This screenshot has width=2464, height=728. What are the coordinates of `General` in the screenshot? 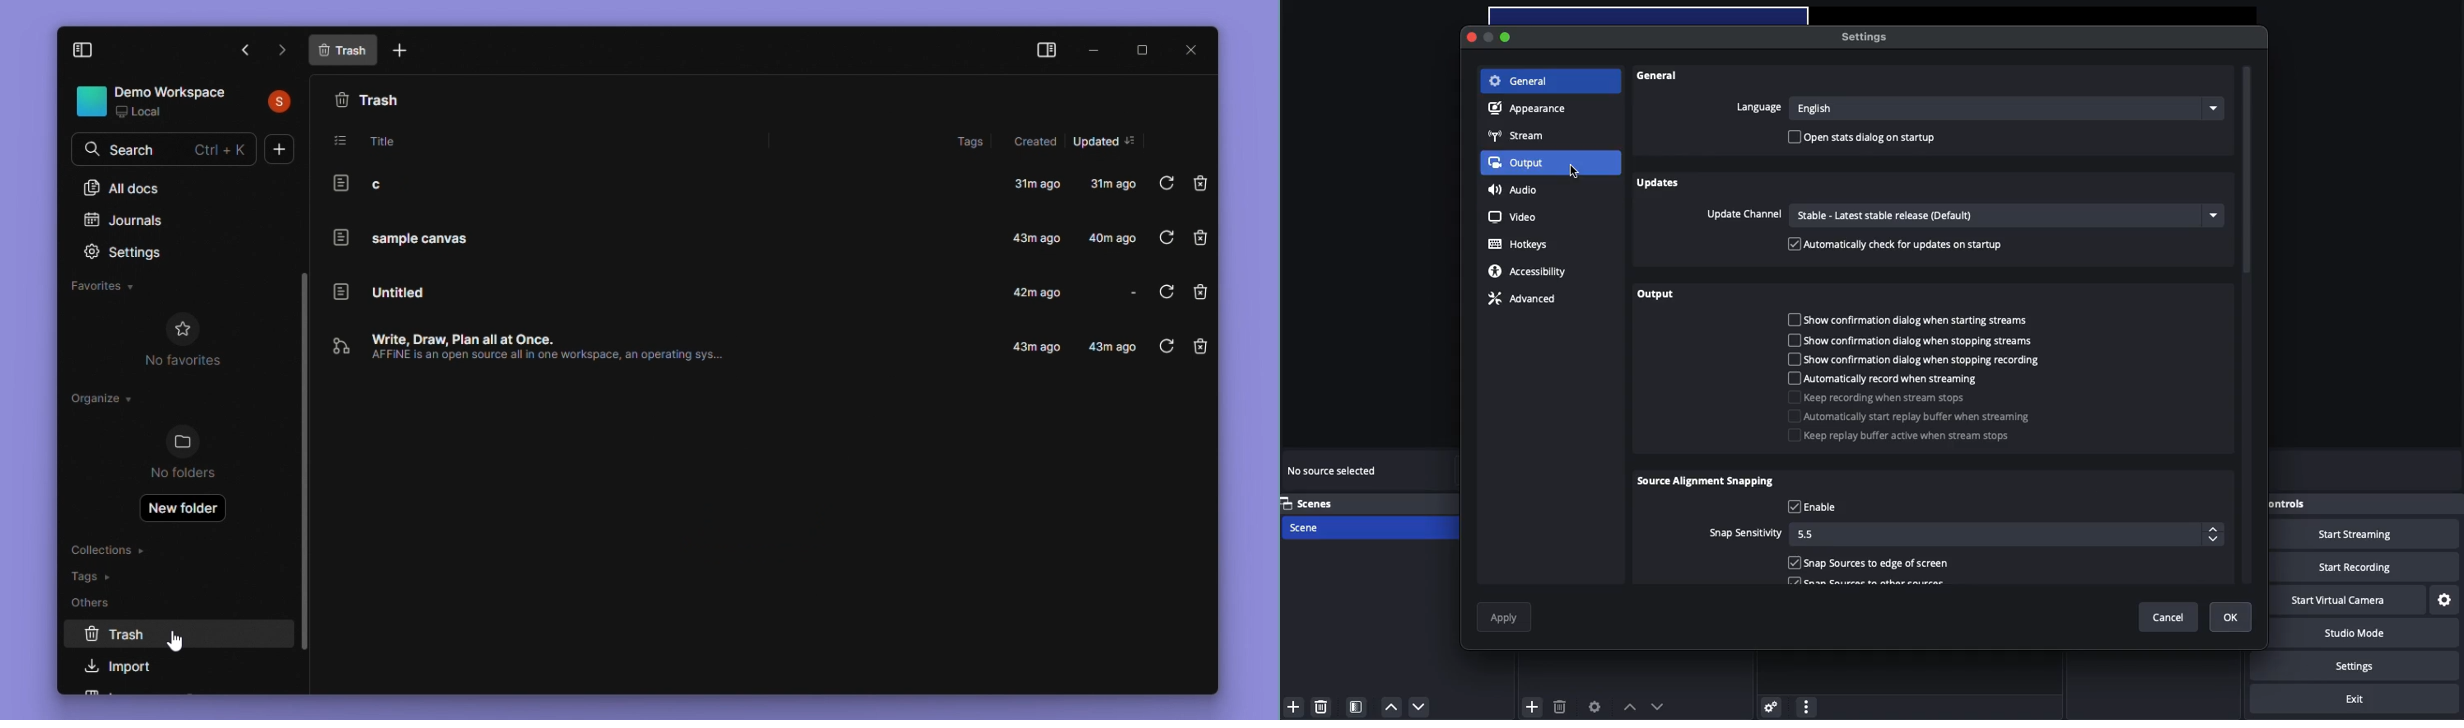 It's located at (1518, 82).